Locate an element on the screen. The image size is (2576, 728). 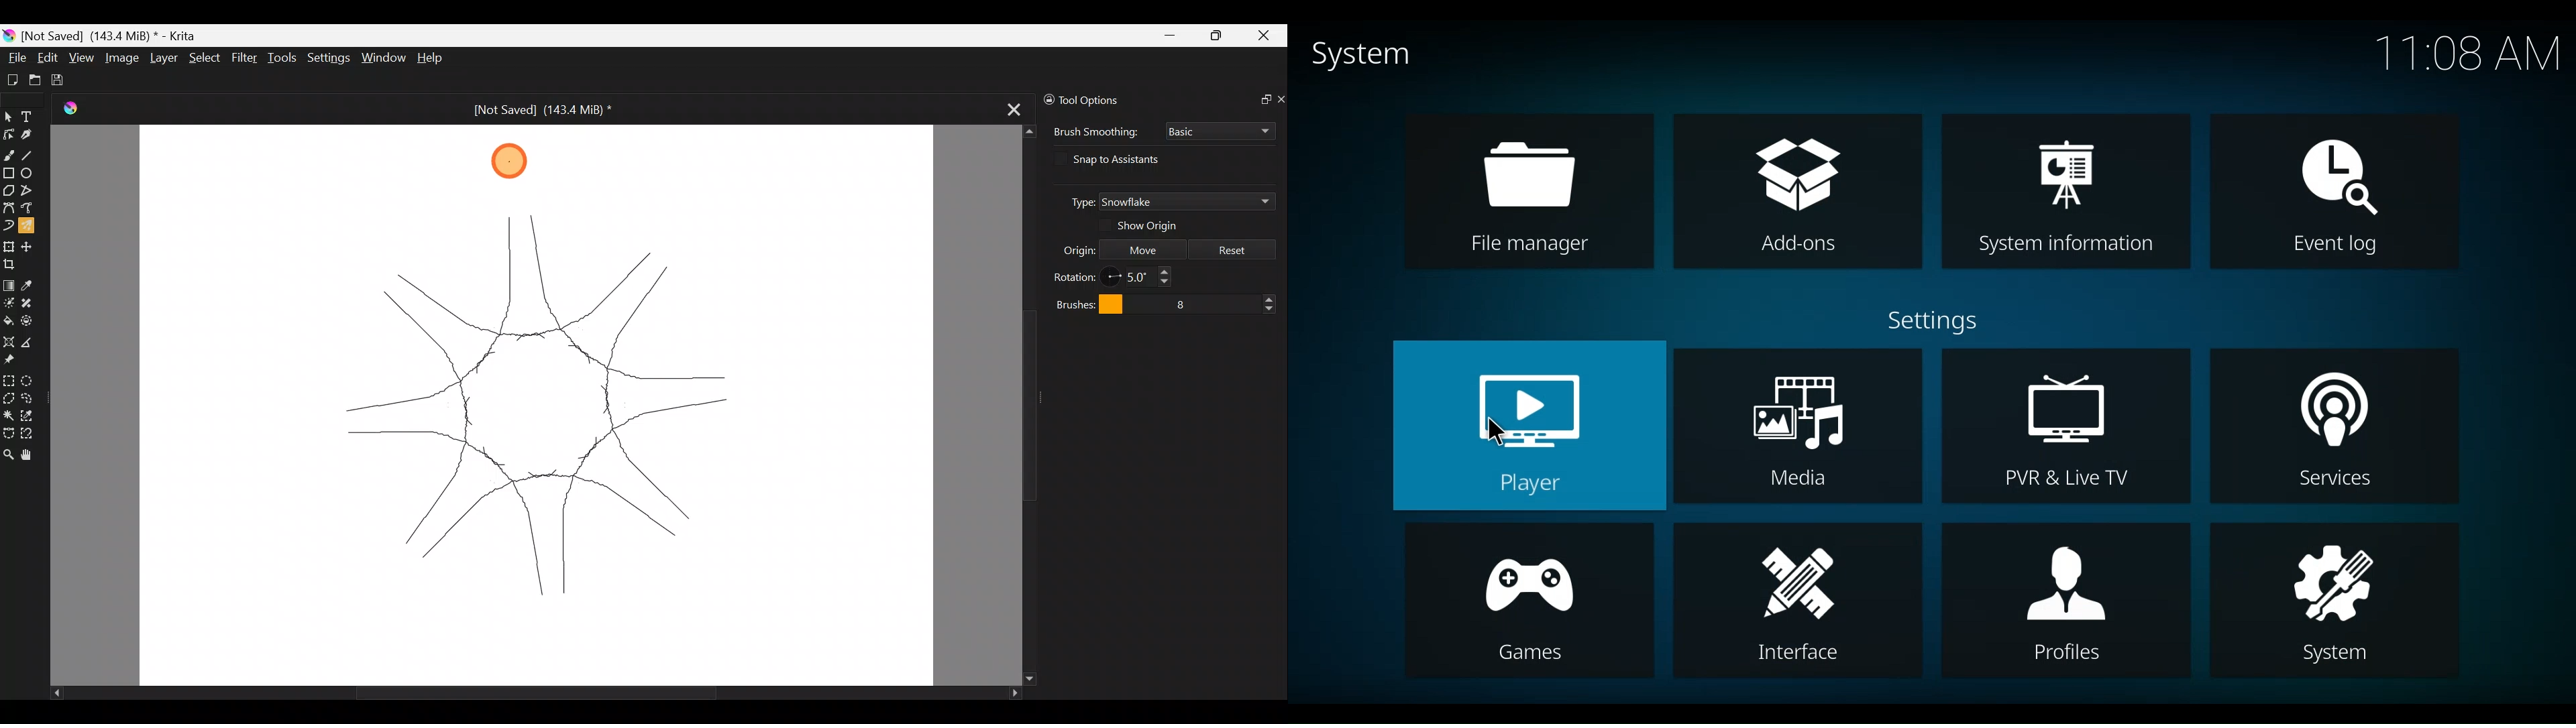
Settings is located at coordinates (326, 58).